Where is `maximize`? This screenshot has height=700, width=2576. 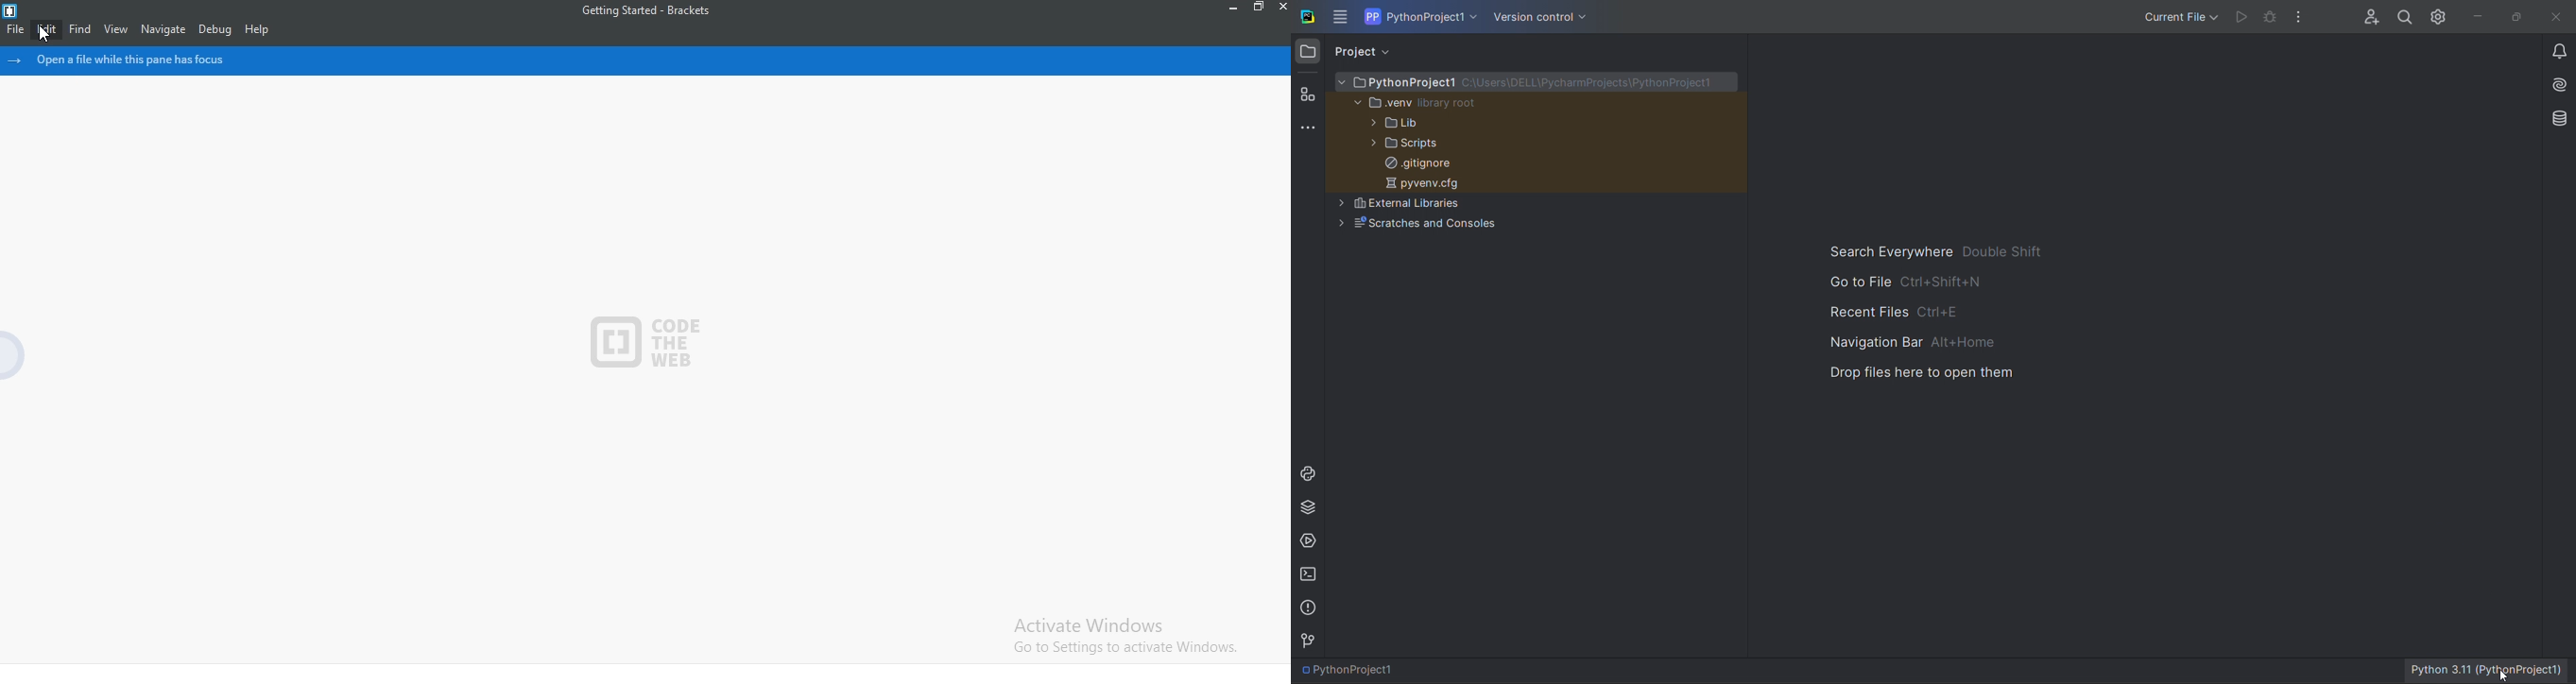
maximize is located at coordinates (2515, 17).